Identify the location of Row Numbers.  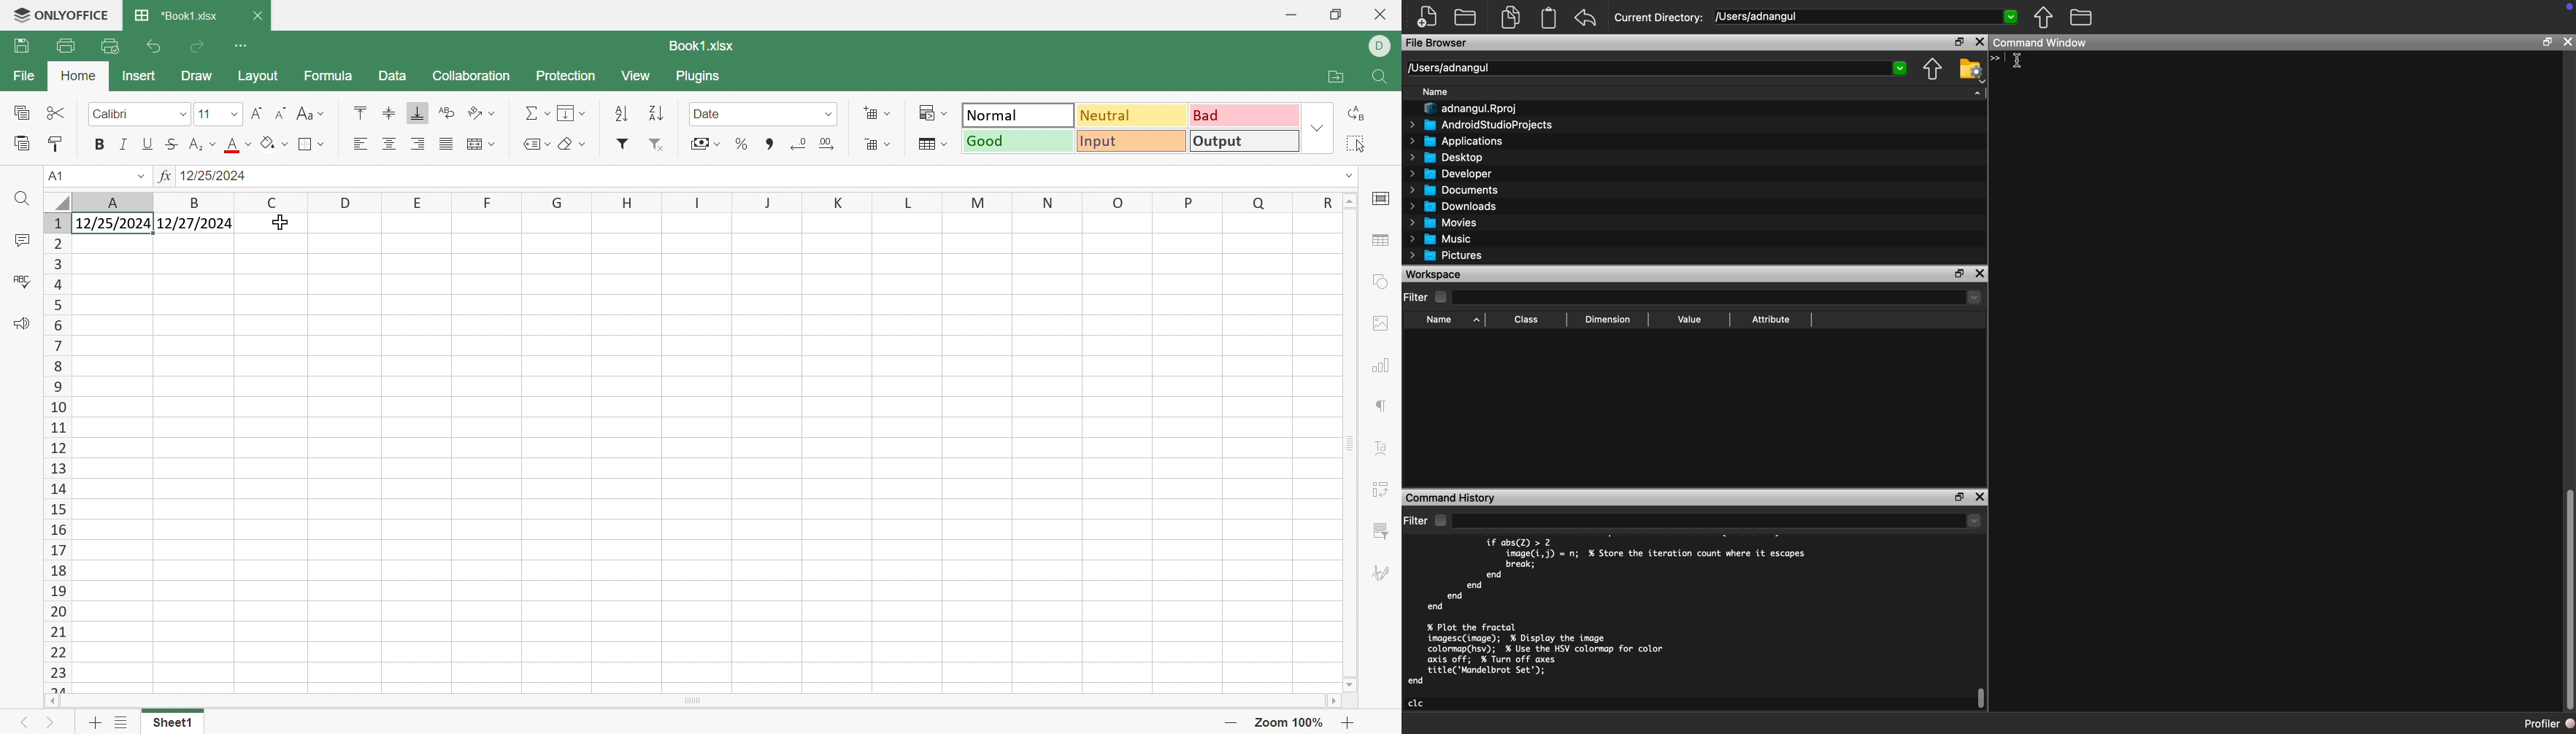
(55, 455).